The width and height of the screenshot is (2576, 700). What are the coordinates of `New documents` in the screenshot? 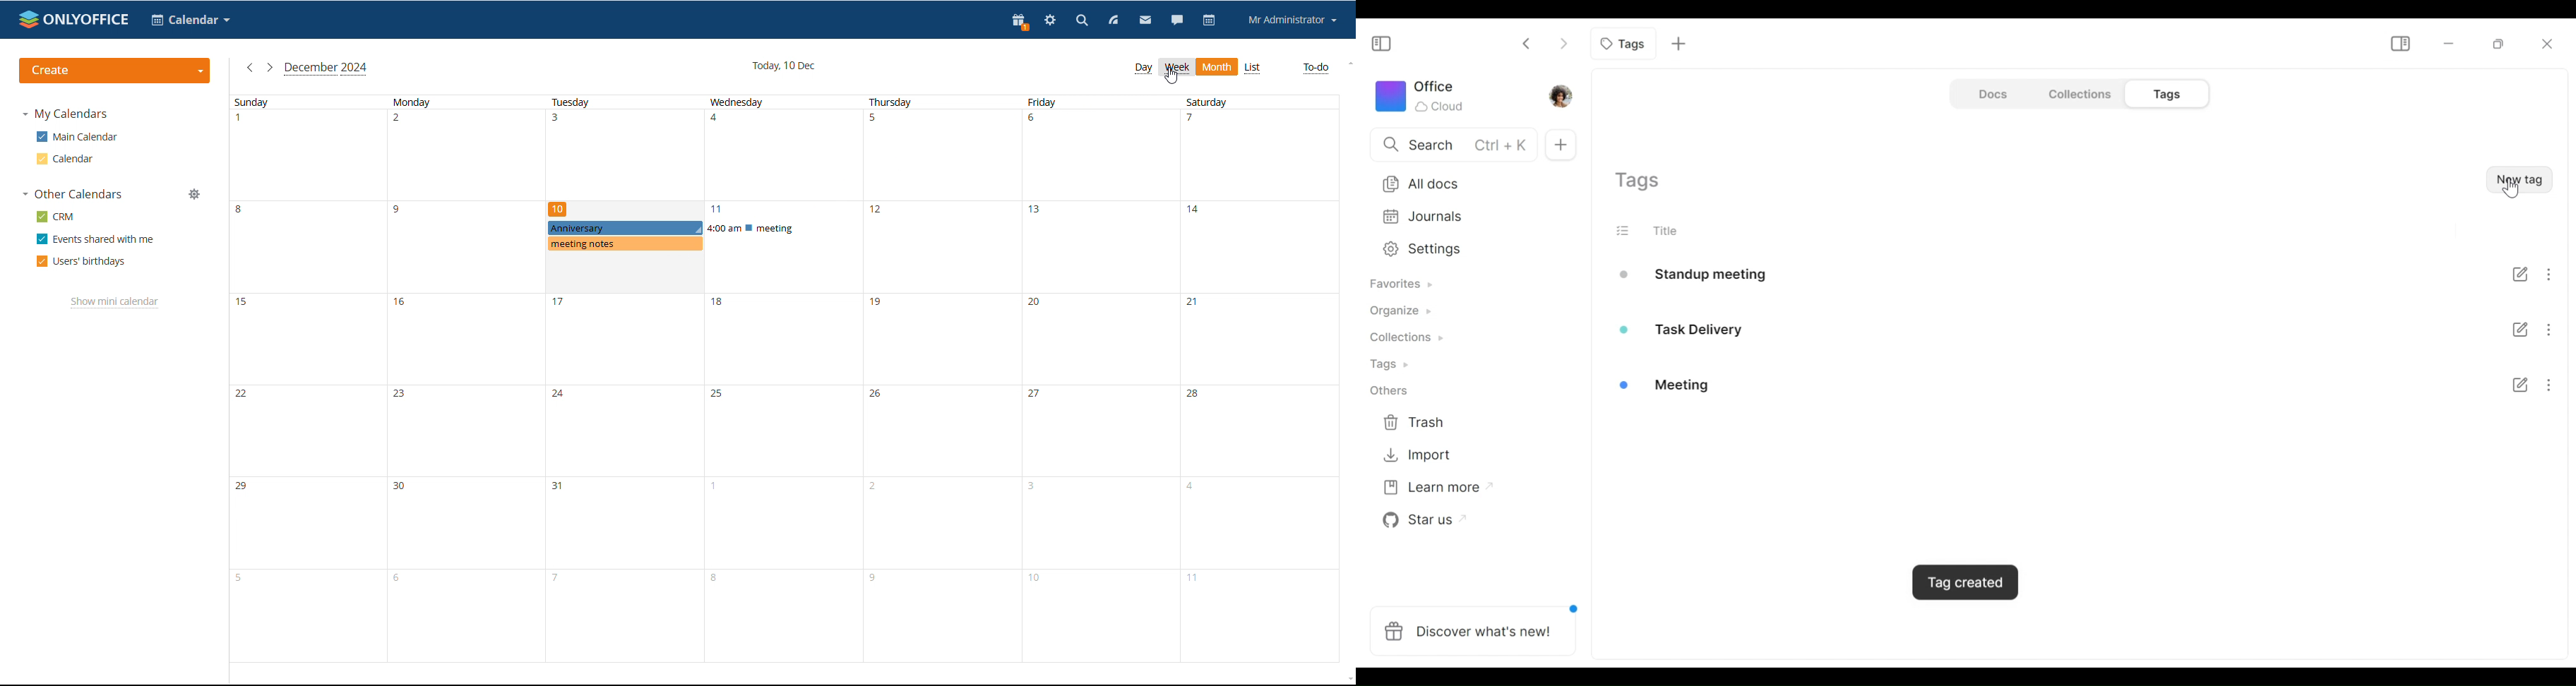 It's located at (1560, 141).